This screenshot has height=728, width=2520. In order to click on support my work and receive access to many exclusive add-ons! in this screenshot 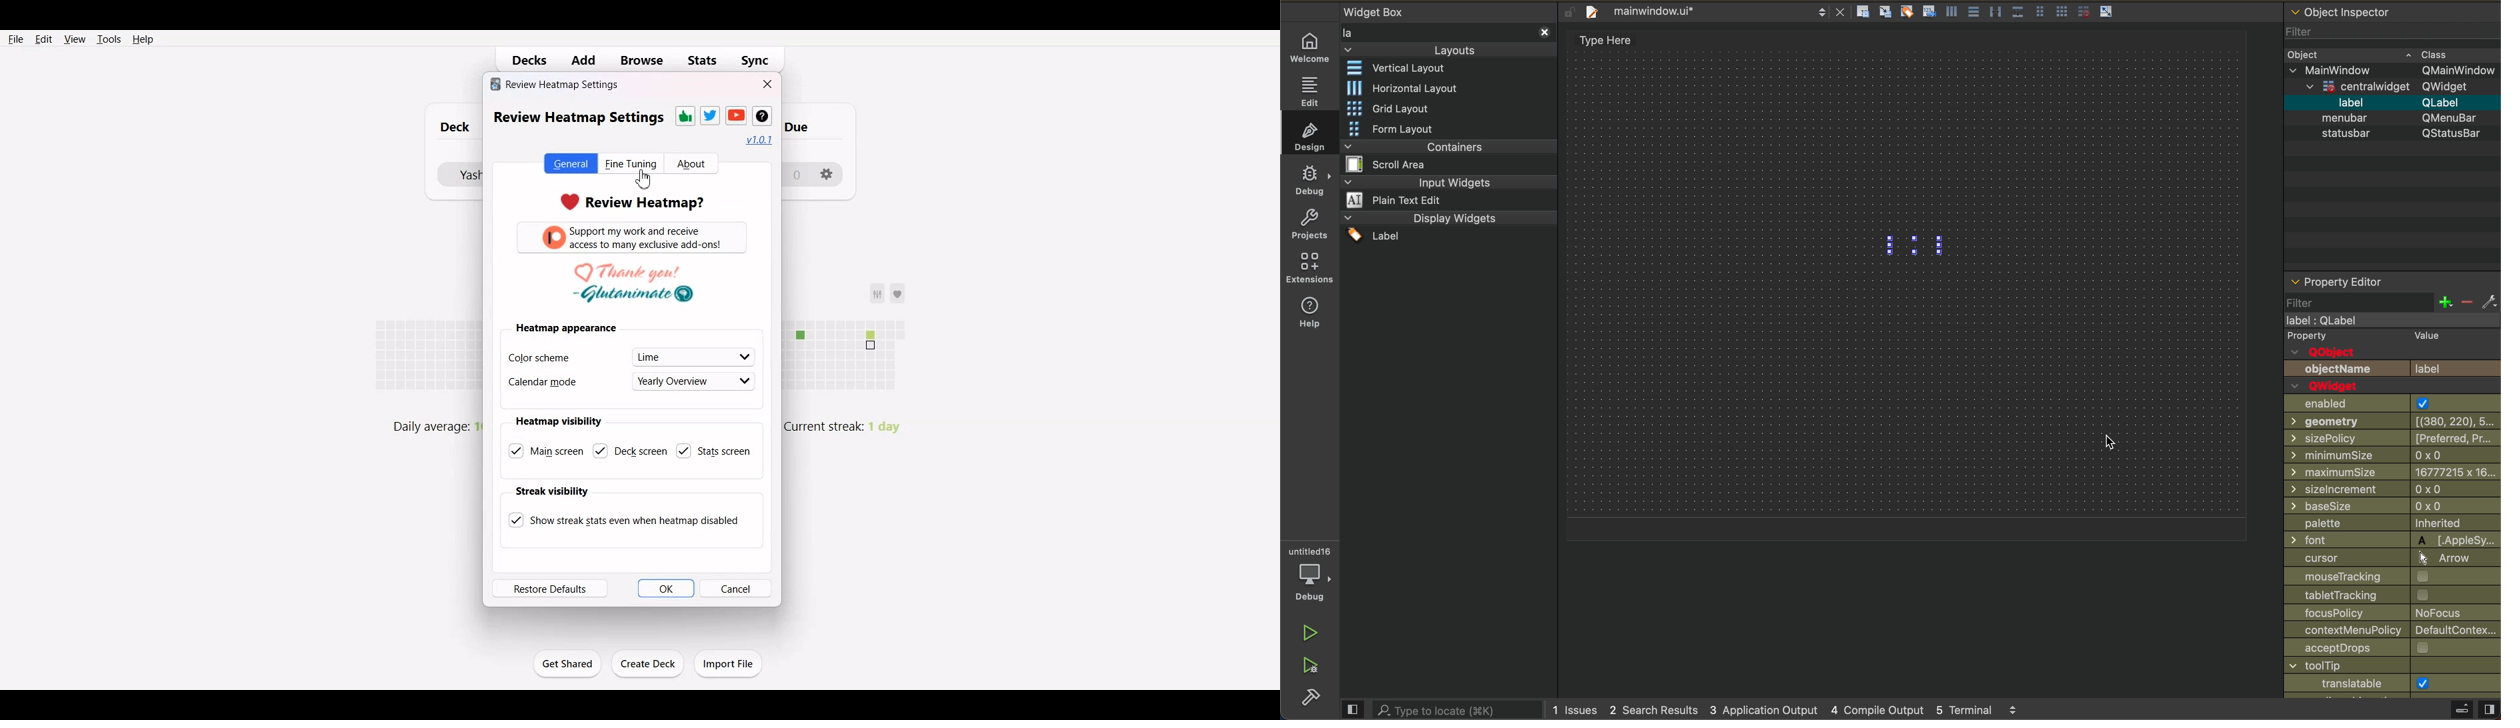, I will do `click(635, 241)`.